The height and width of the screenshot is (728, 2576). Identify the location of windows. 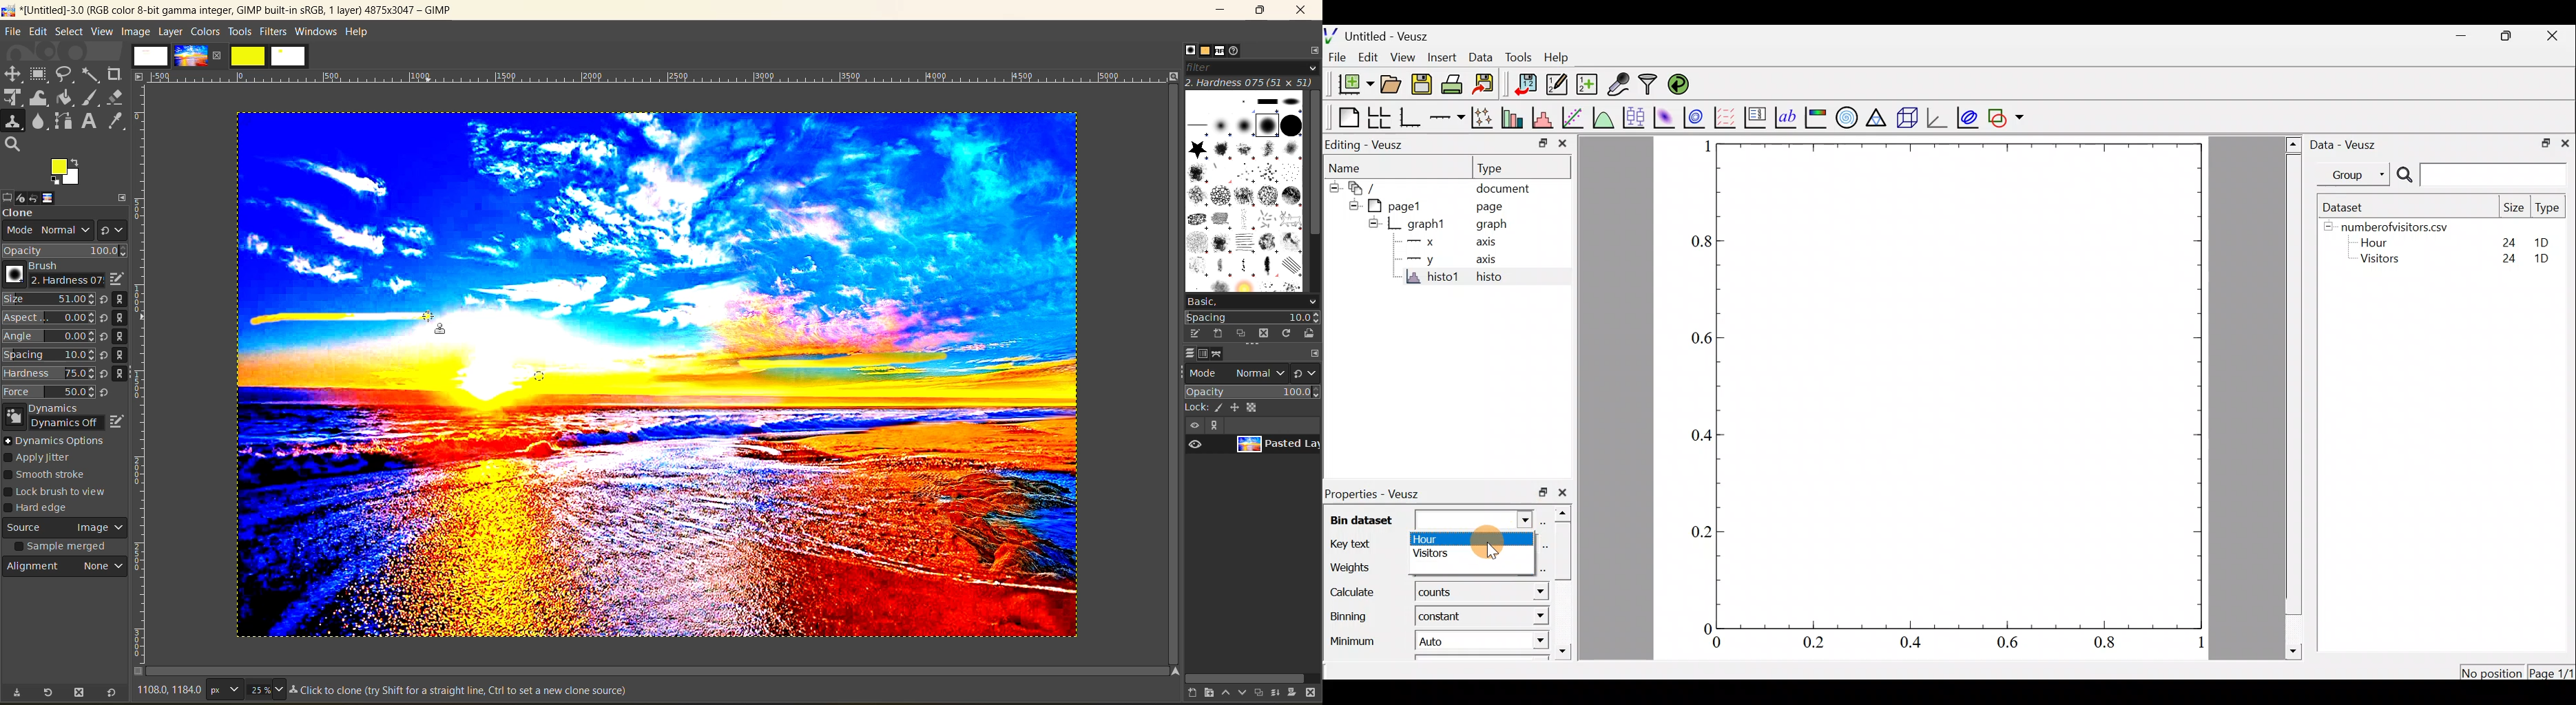
(317, 32).